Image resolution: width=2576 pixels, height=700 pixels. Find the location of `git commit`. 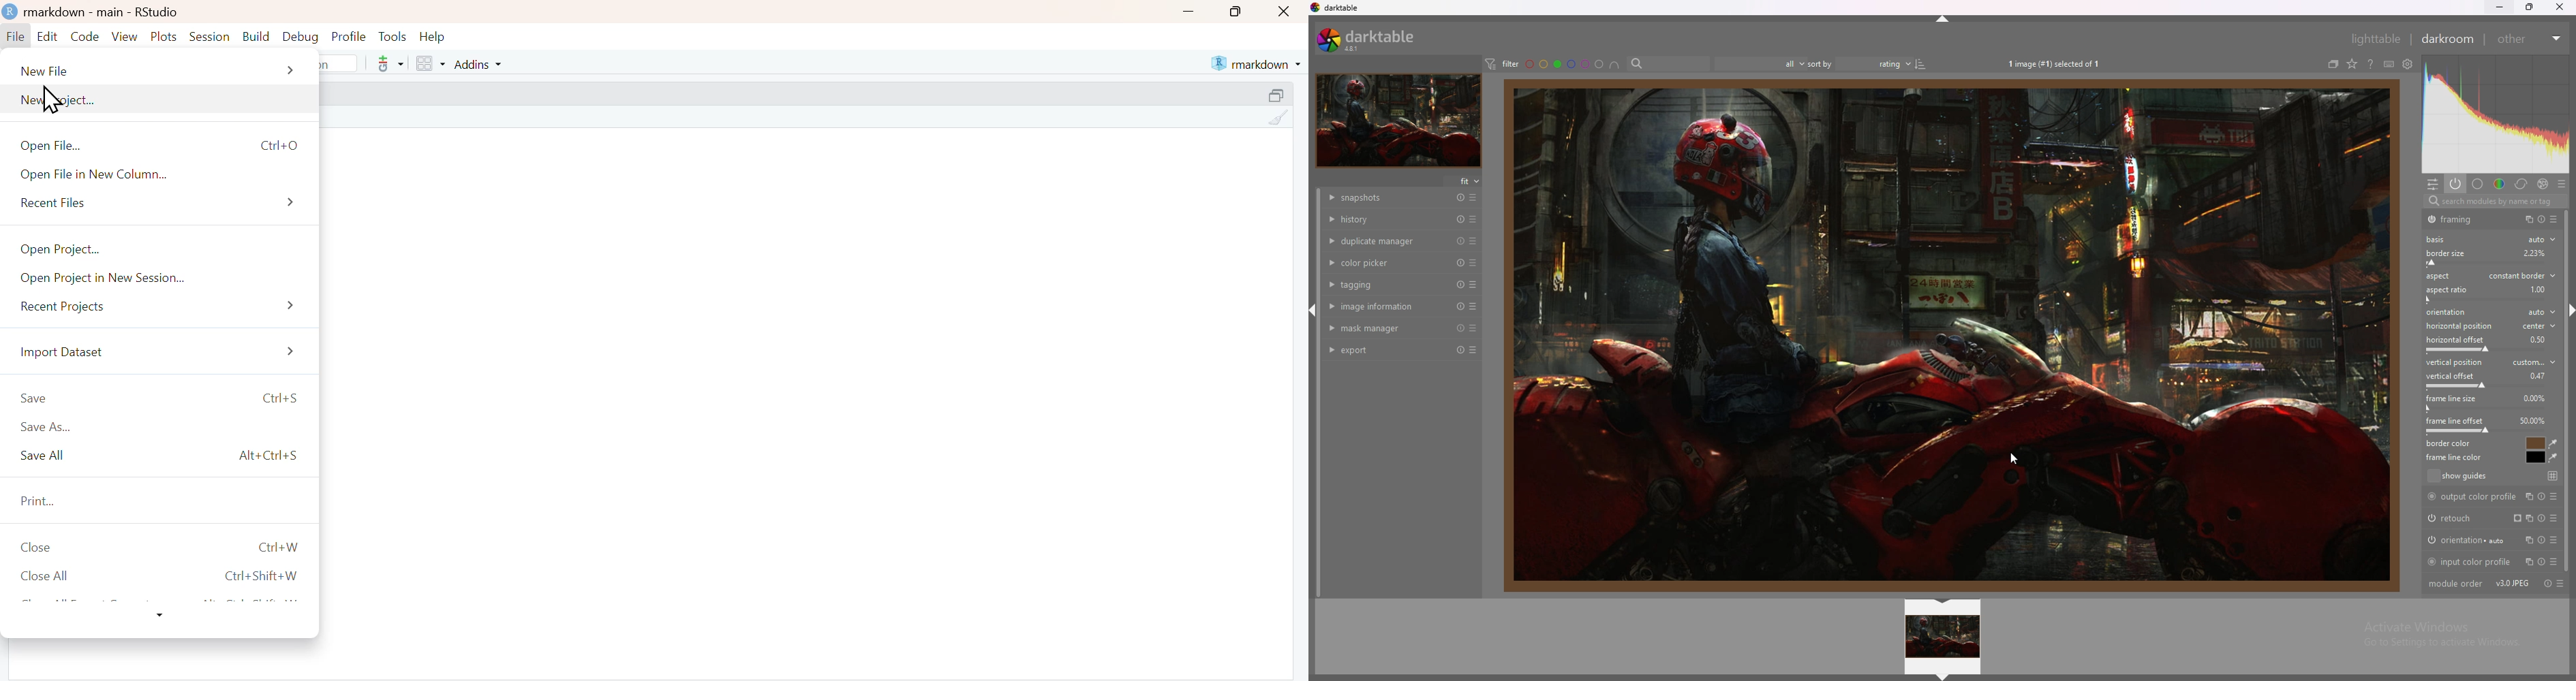

git commit is located at coordinates (388, 63).